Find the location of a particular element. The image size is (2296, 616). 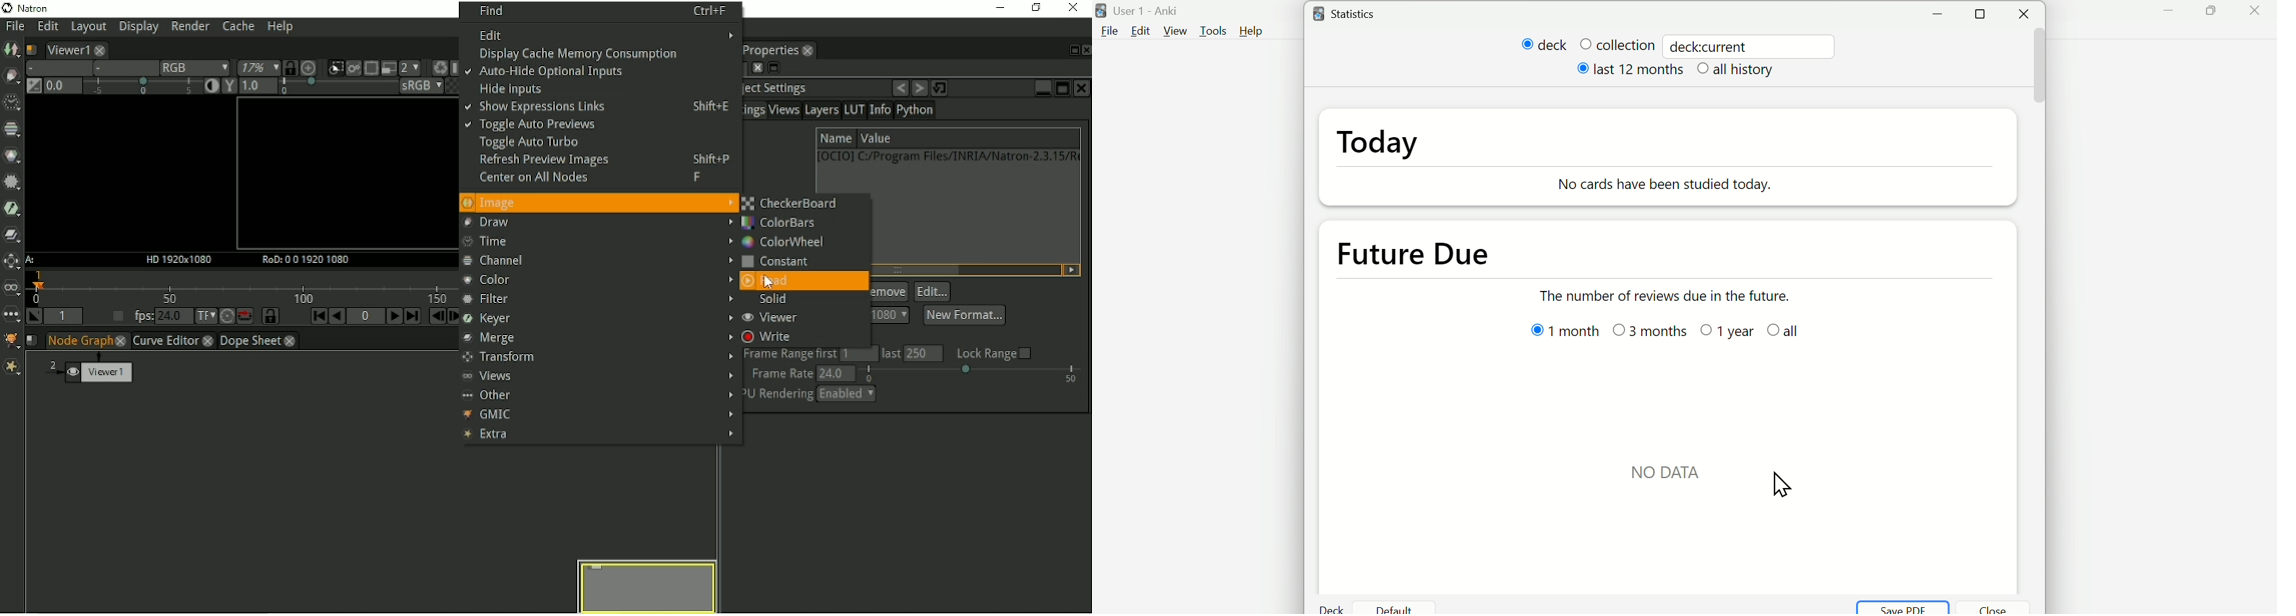

Info is located at coordinates (879, 111).